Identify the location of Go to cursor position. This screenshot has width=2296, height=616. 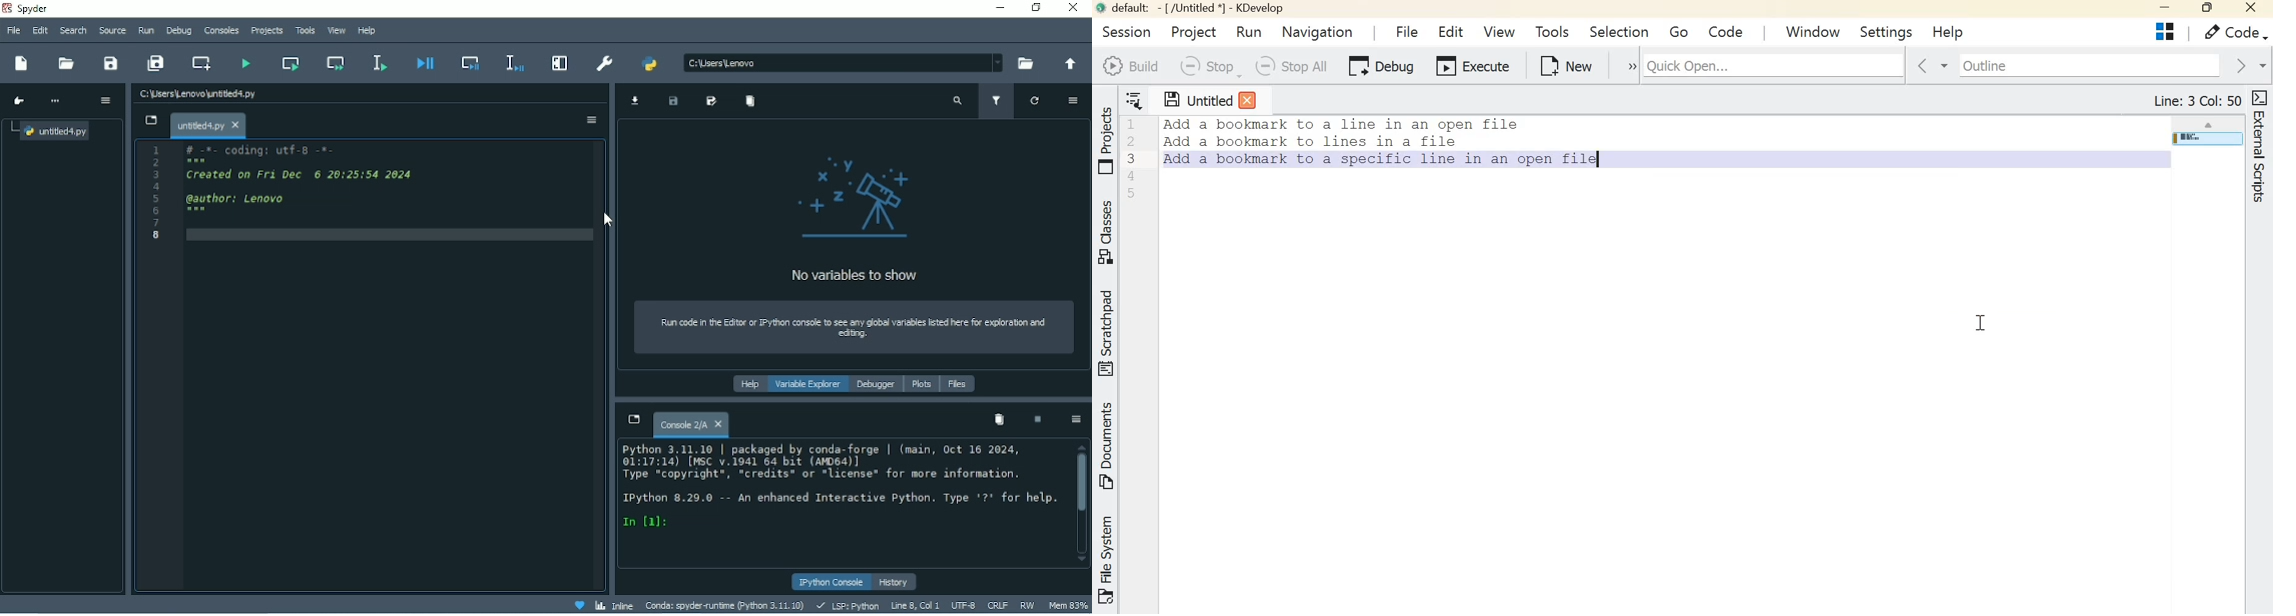
(17, 99).